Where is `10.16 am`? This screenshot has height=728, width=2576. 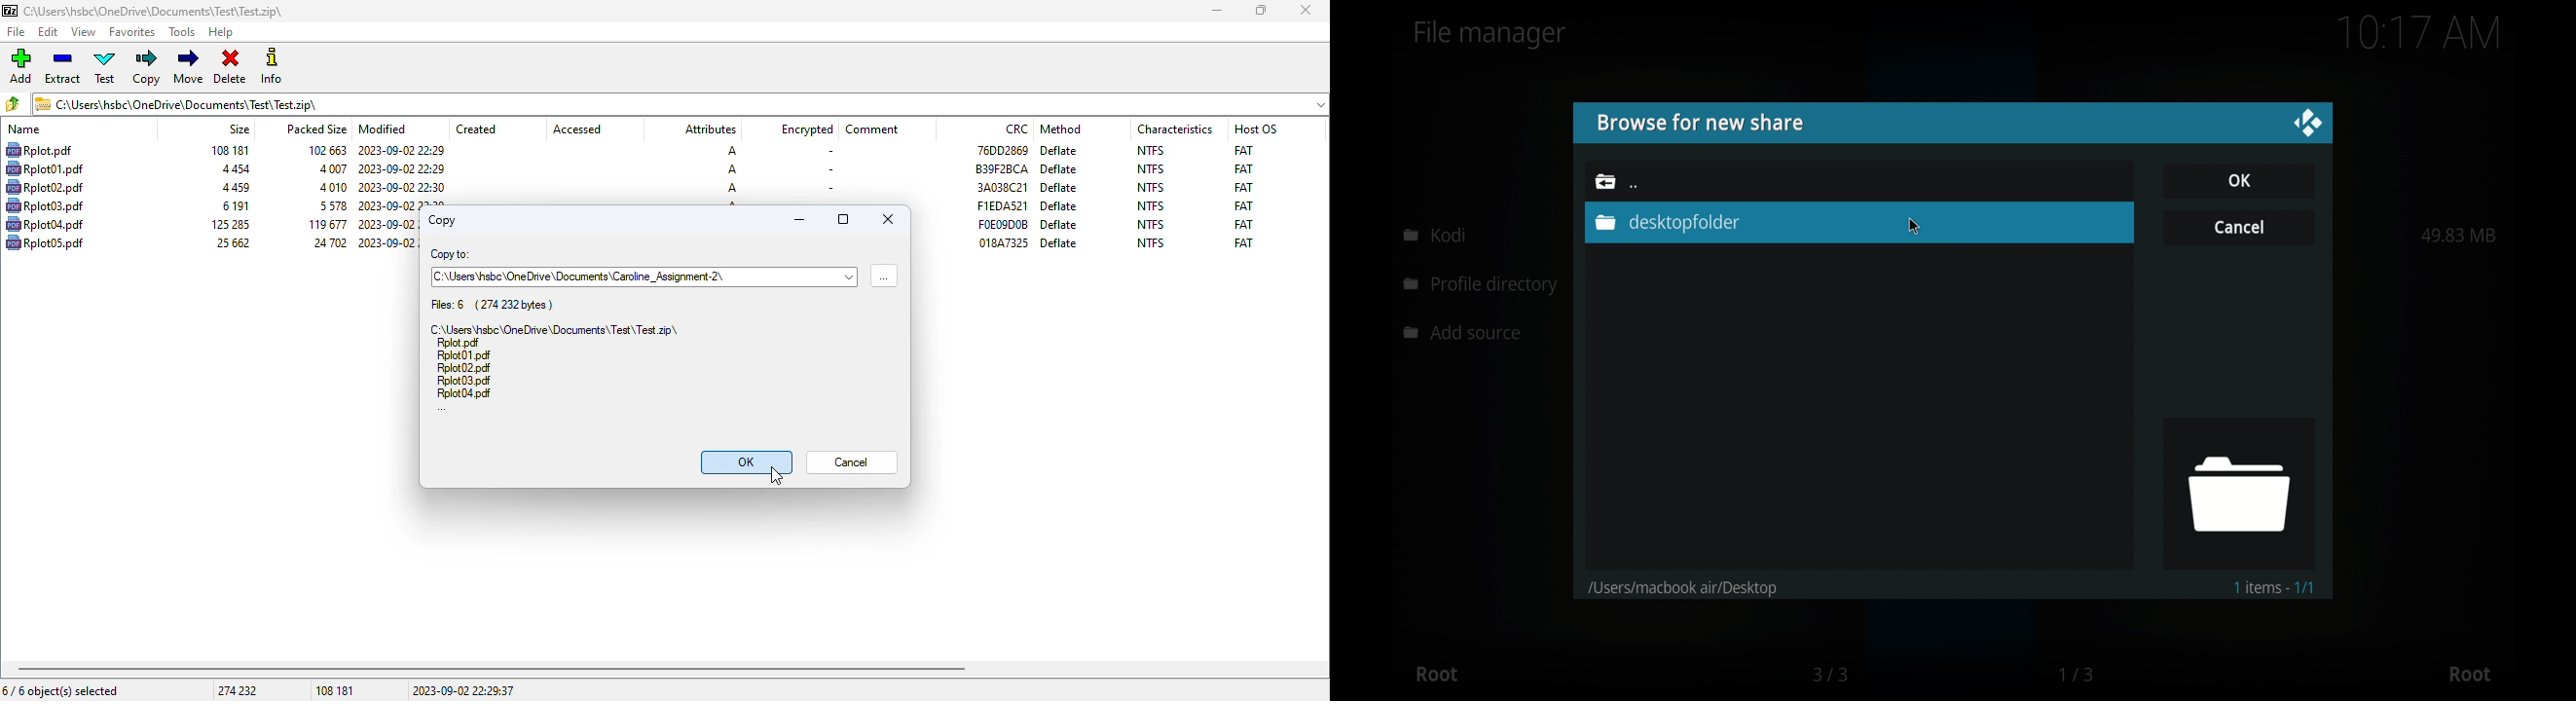
10.16 am is located at coordinates (2420, 32).